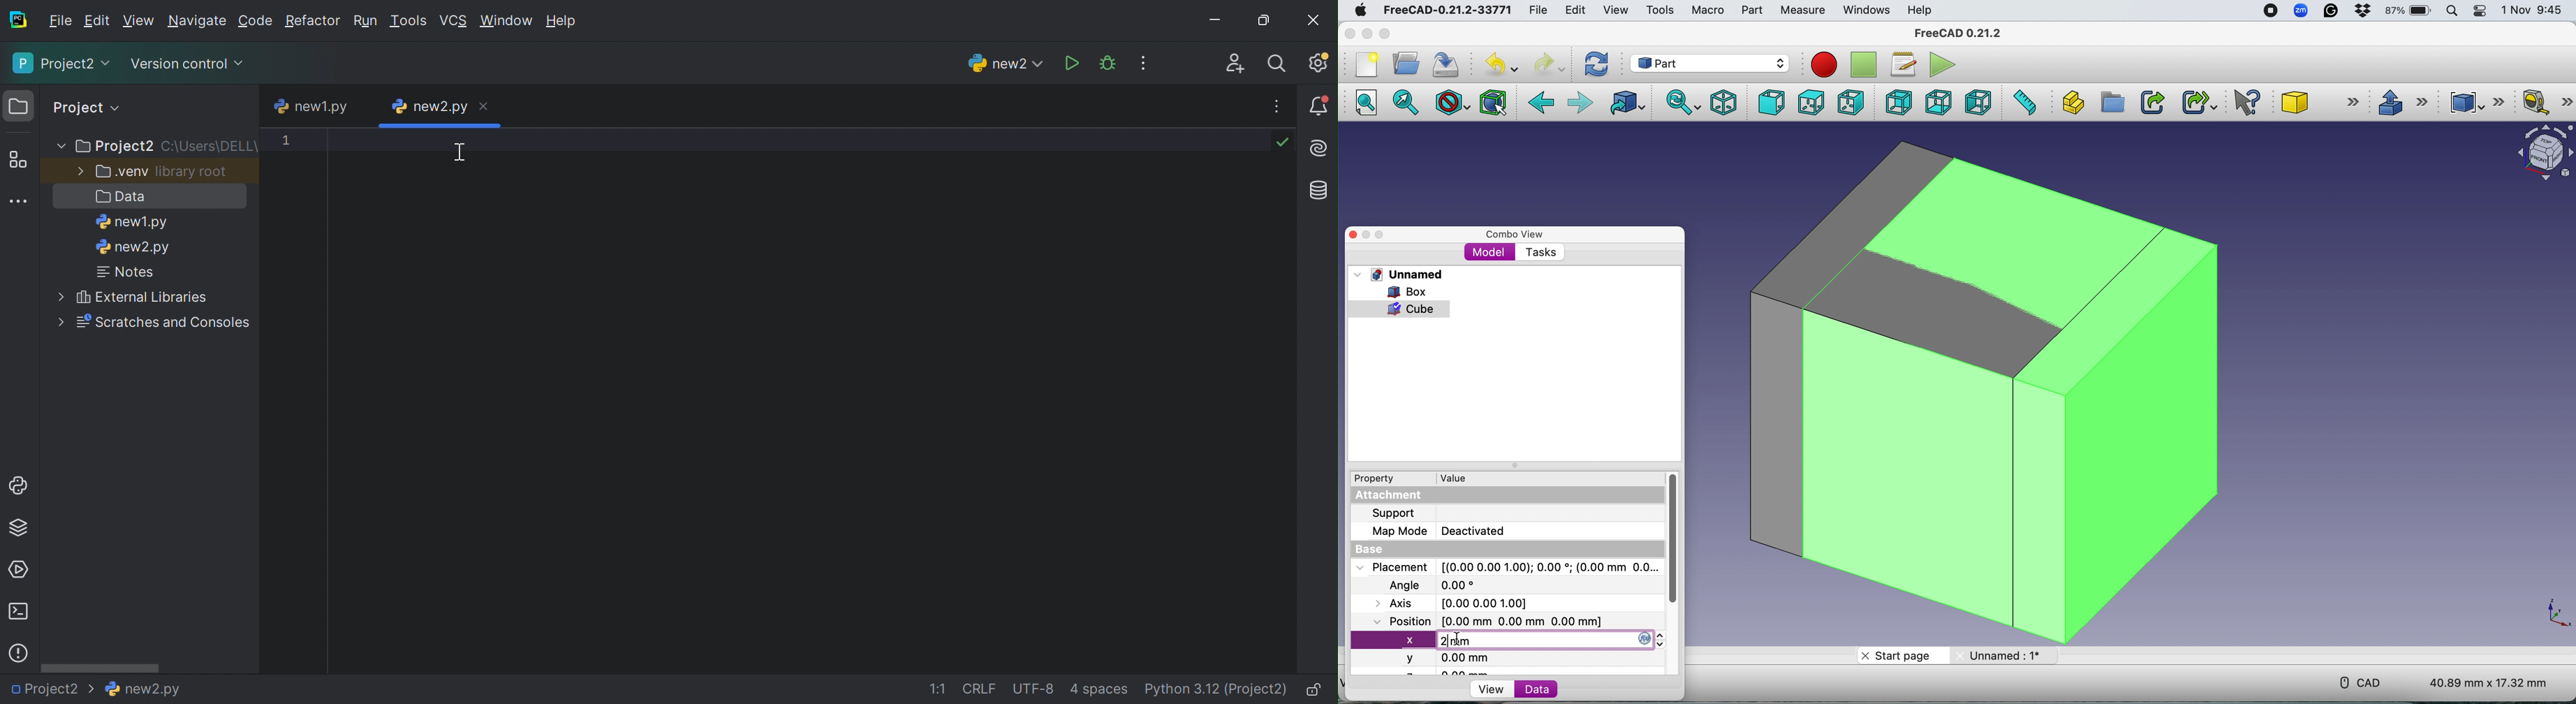 This screenshot has width=2576, height=728. I want to click on Scroll bar, so click(102, 667).